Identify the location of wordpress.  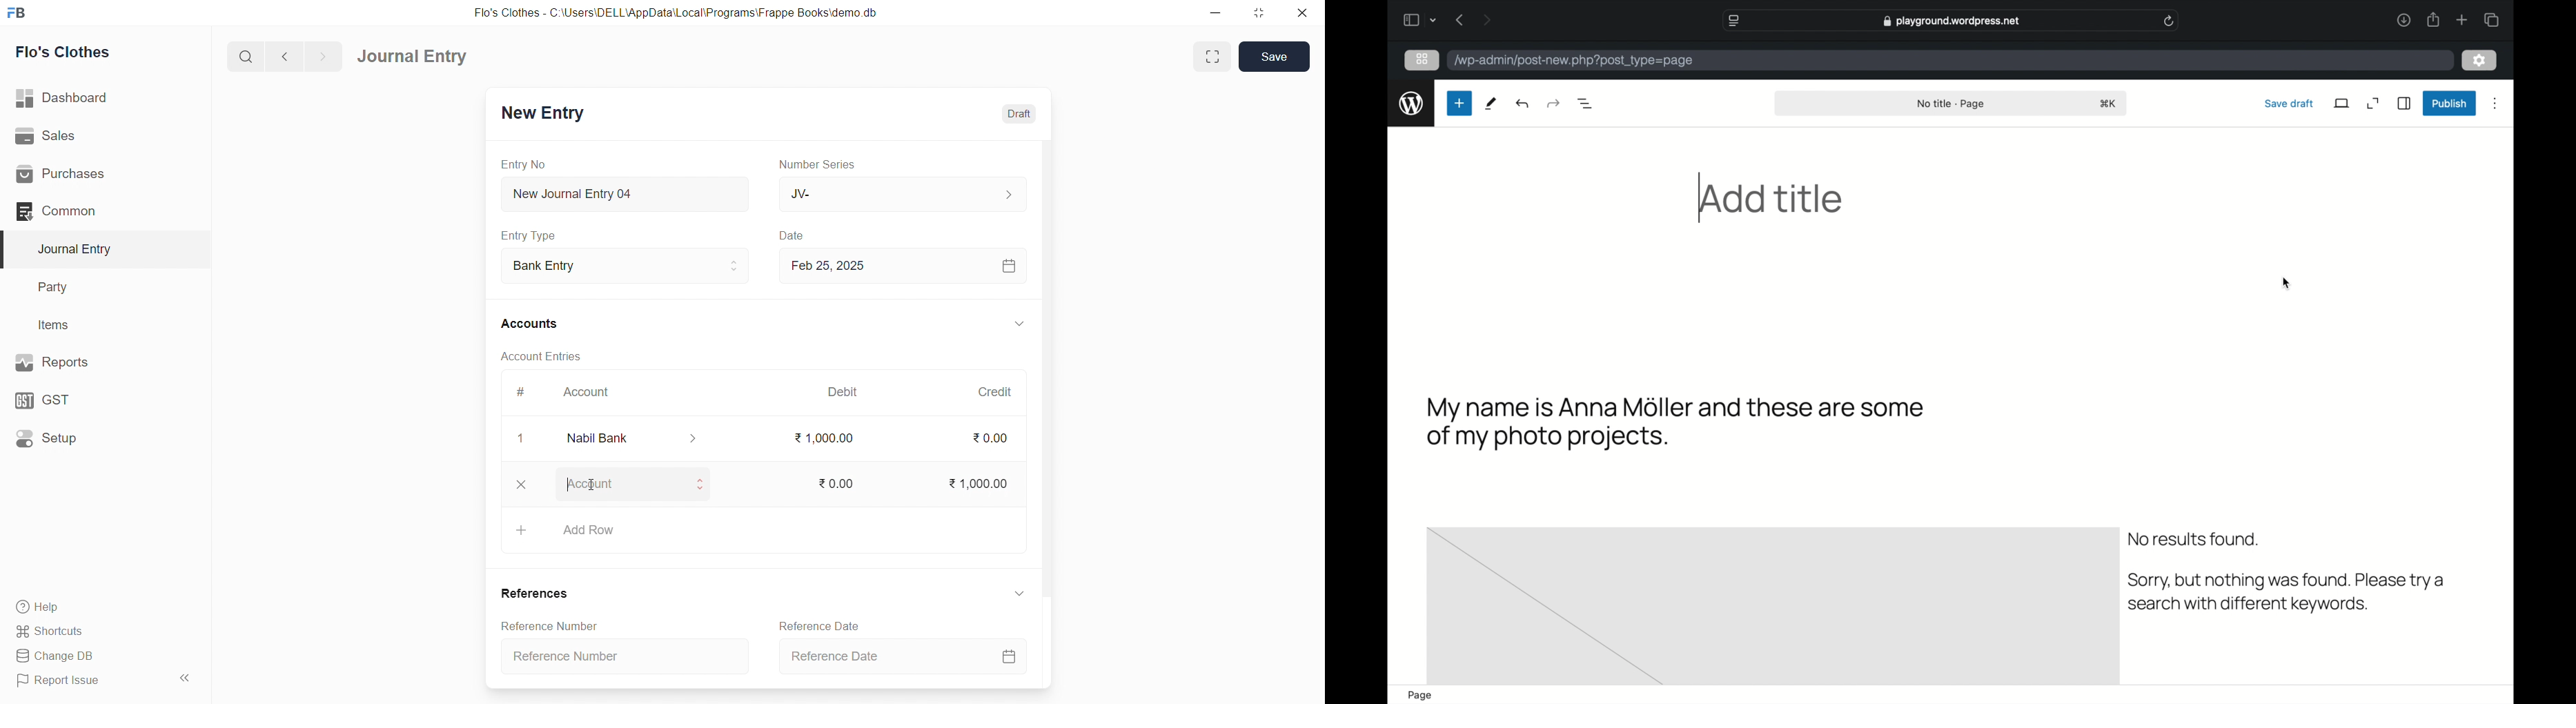
(1411, 104).